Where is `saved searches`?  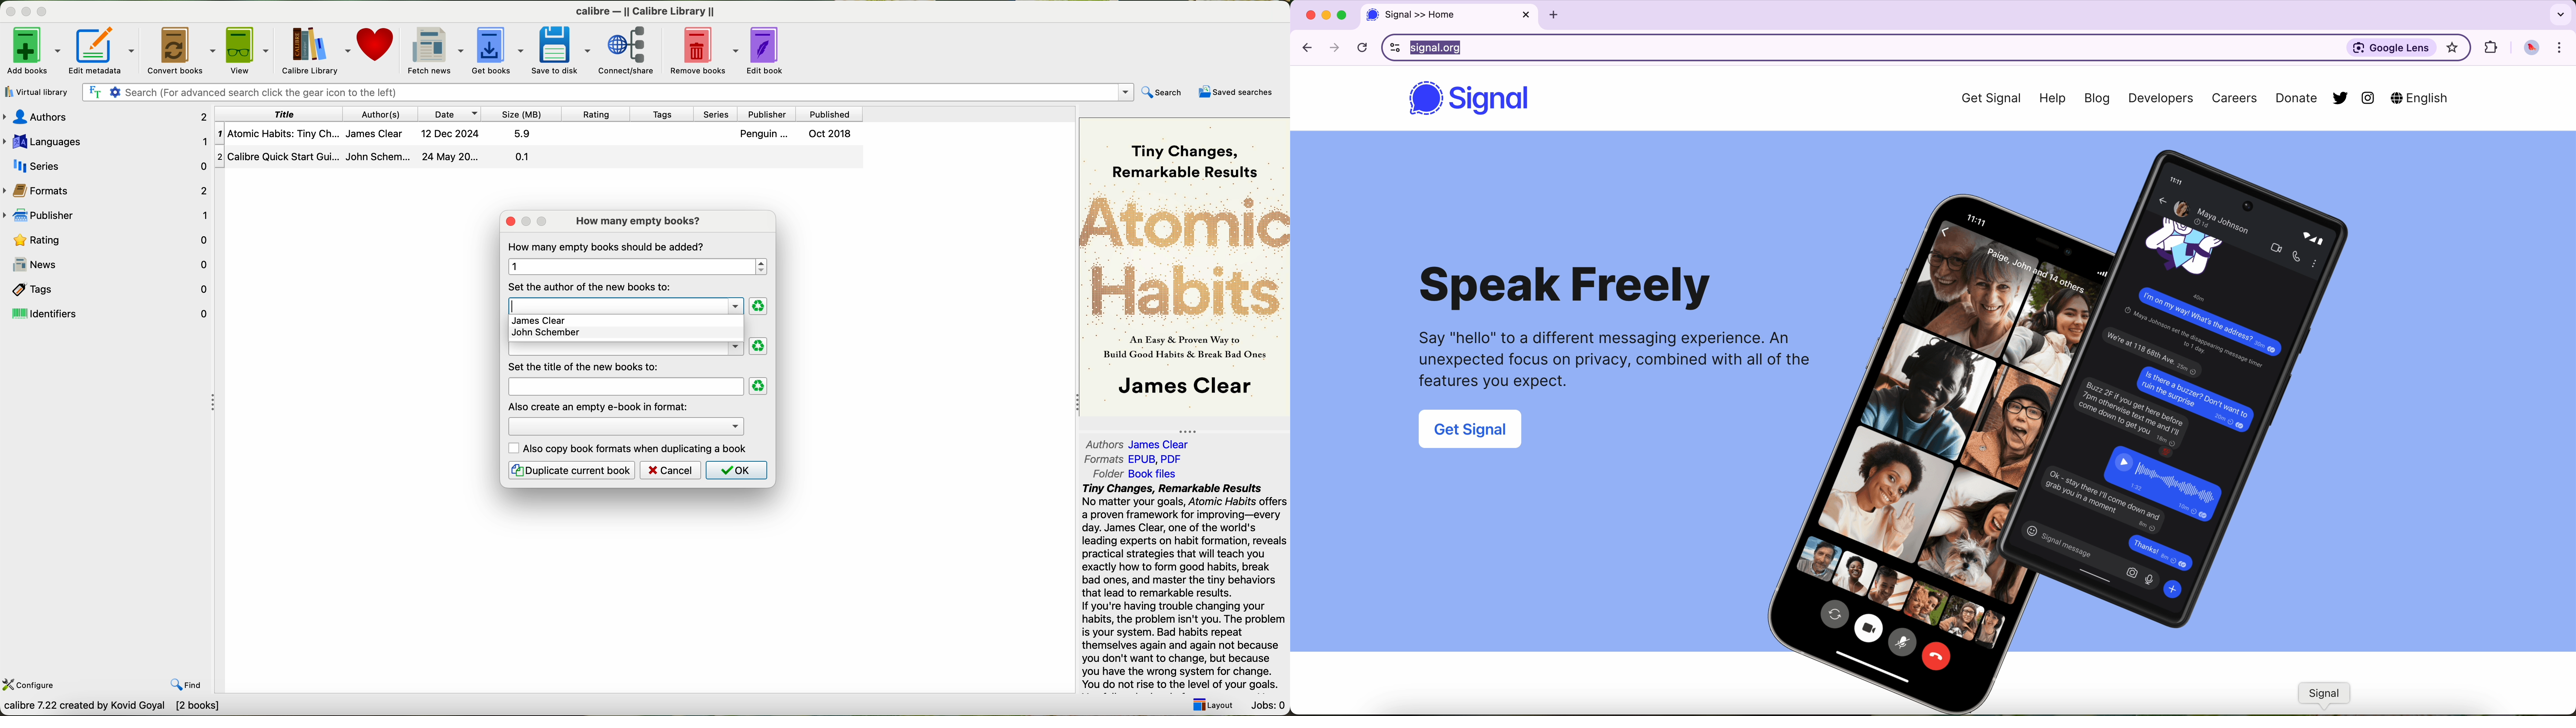 saved searches is located at coordinates (1235, 91).